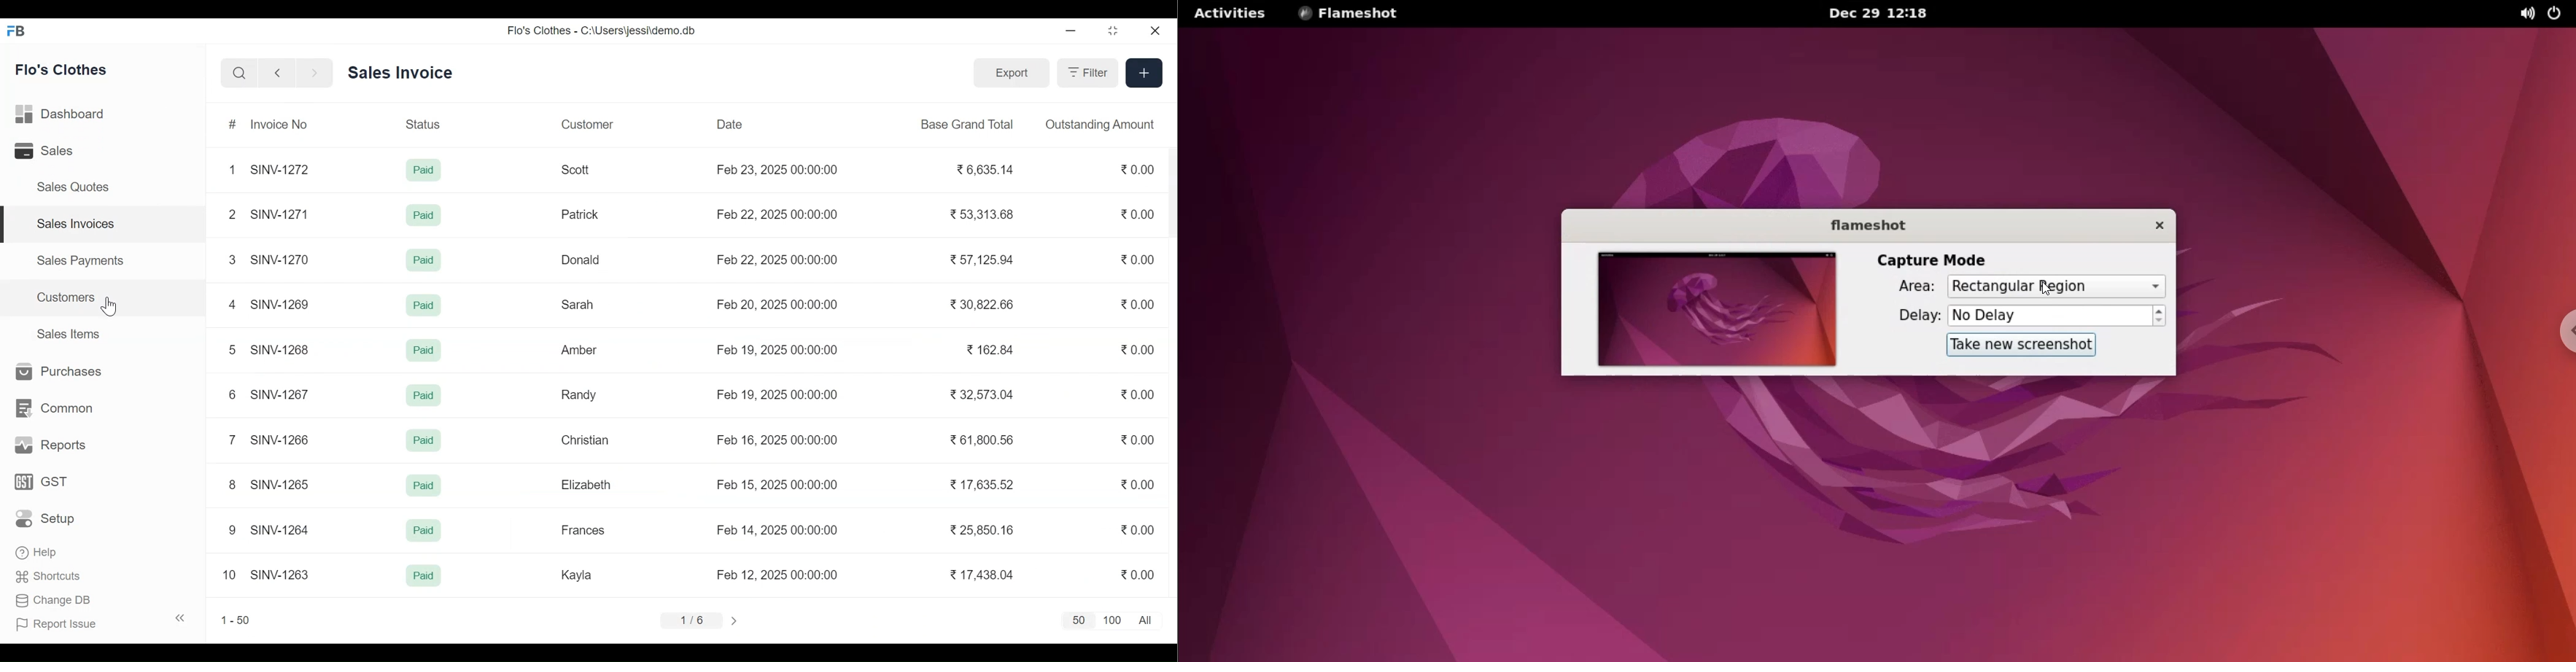  Describe the element at coordinates (1137, 574) in the screenshot. I see `0.00` at that location.